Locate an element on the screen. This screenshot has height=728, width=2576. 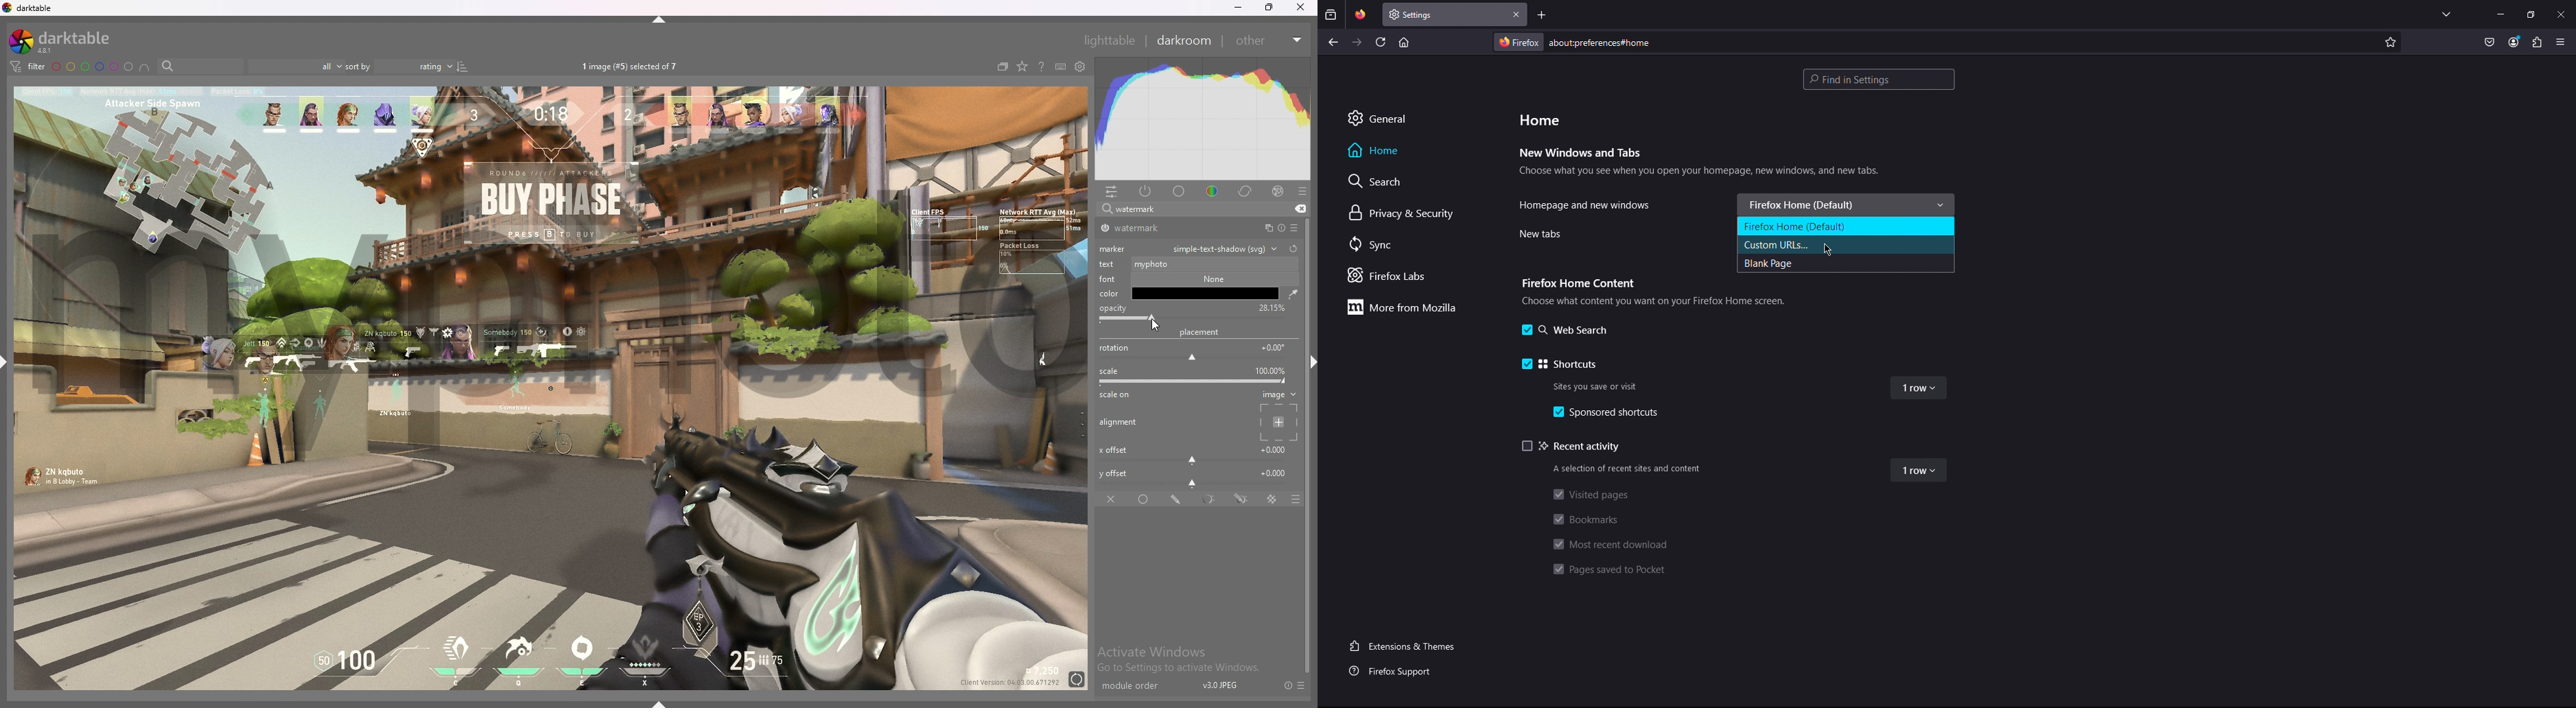
Firefox Home Content is located at coordinates (1577, 284).